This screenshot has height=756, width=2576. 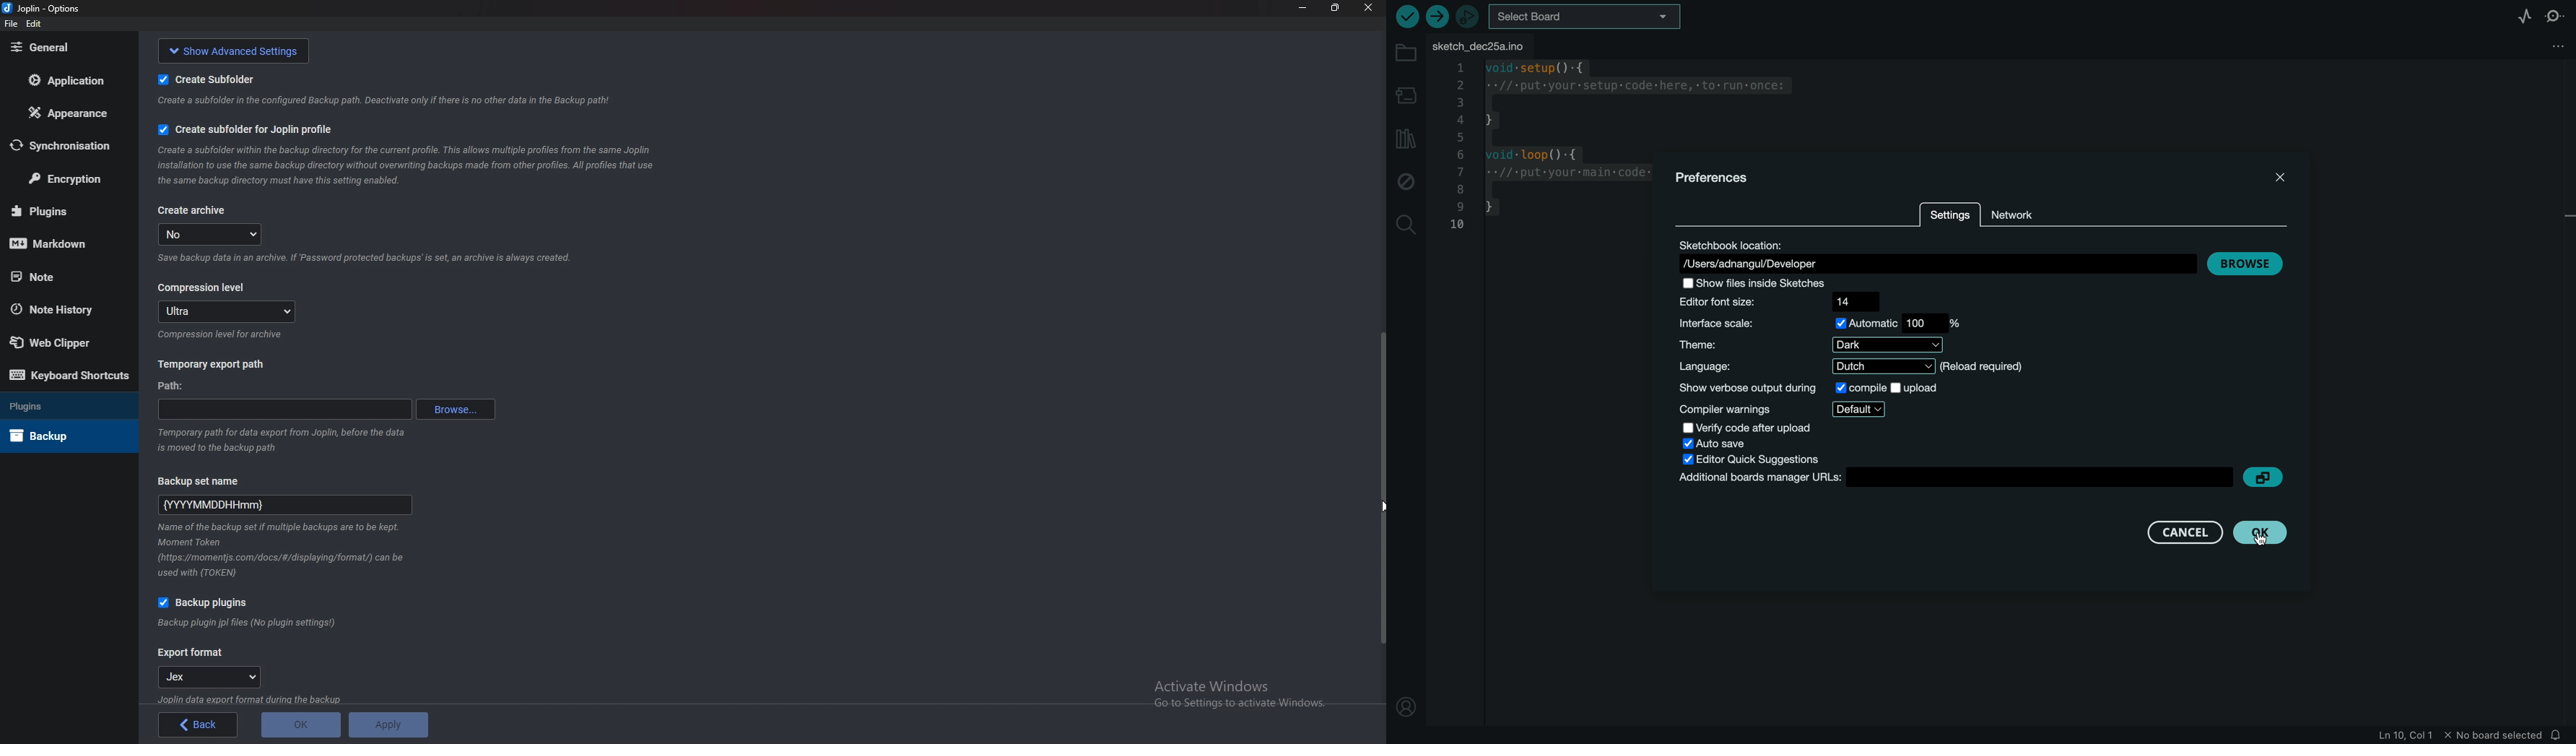 I want to click on Info, so click(x=410, y=164).